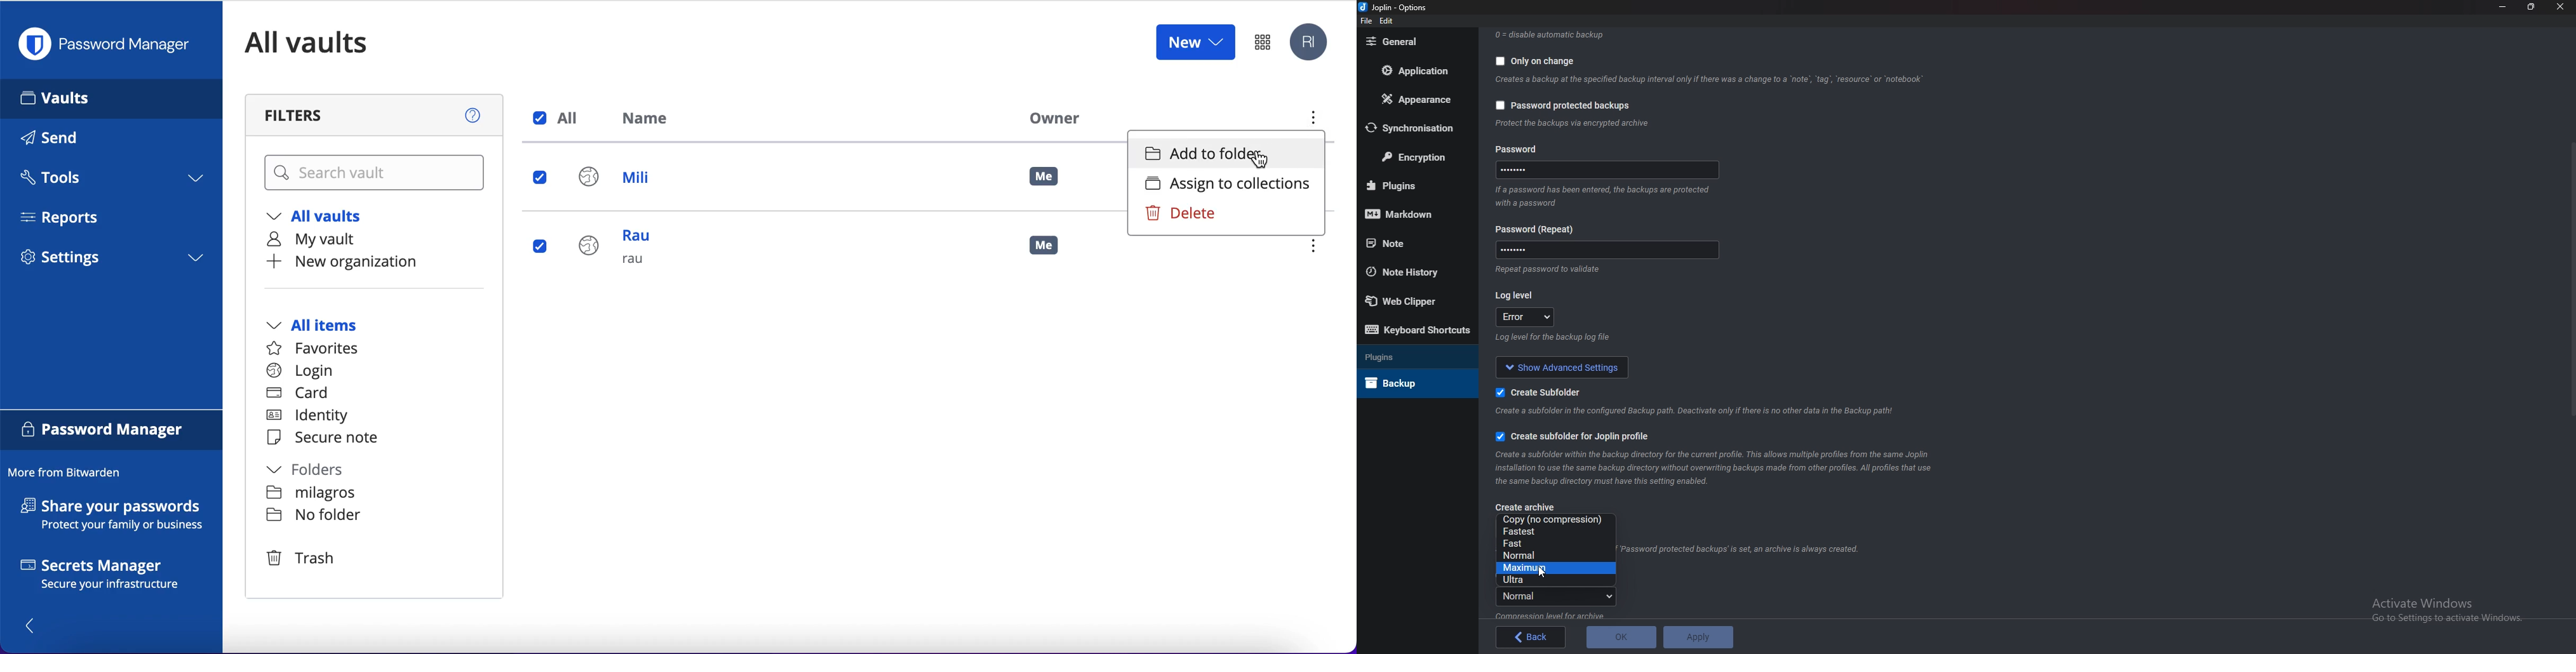  I want to click on card, so click(300, 394).